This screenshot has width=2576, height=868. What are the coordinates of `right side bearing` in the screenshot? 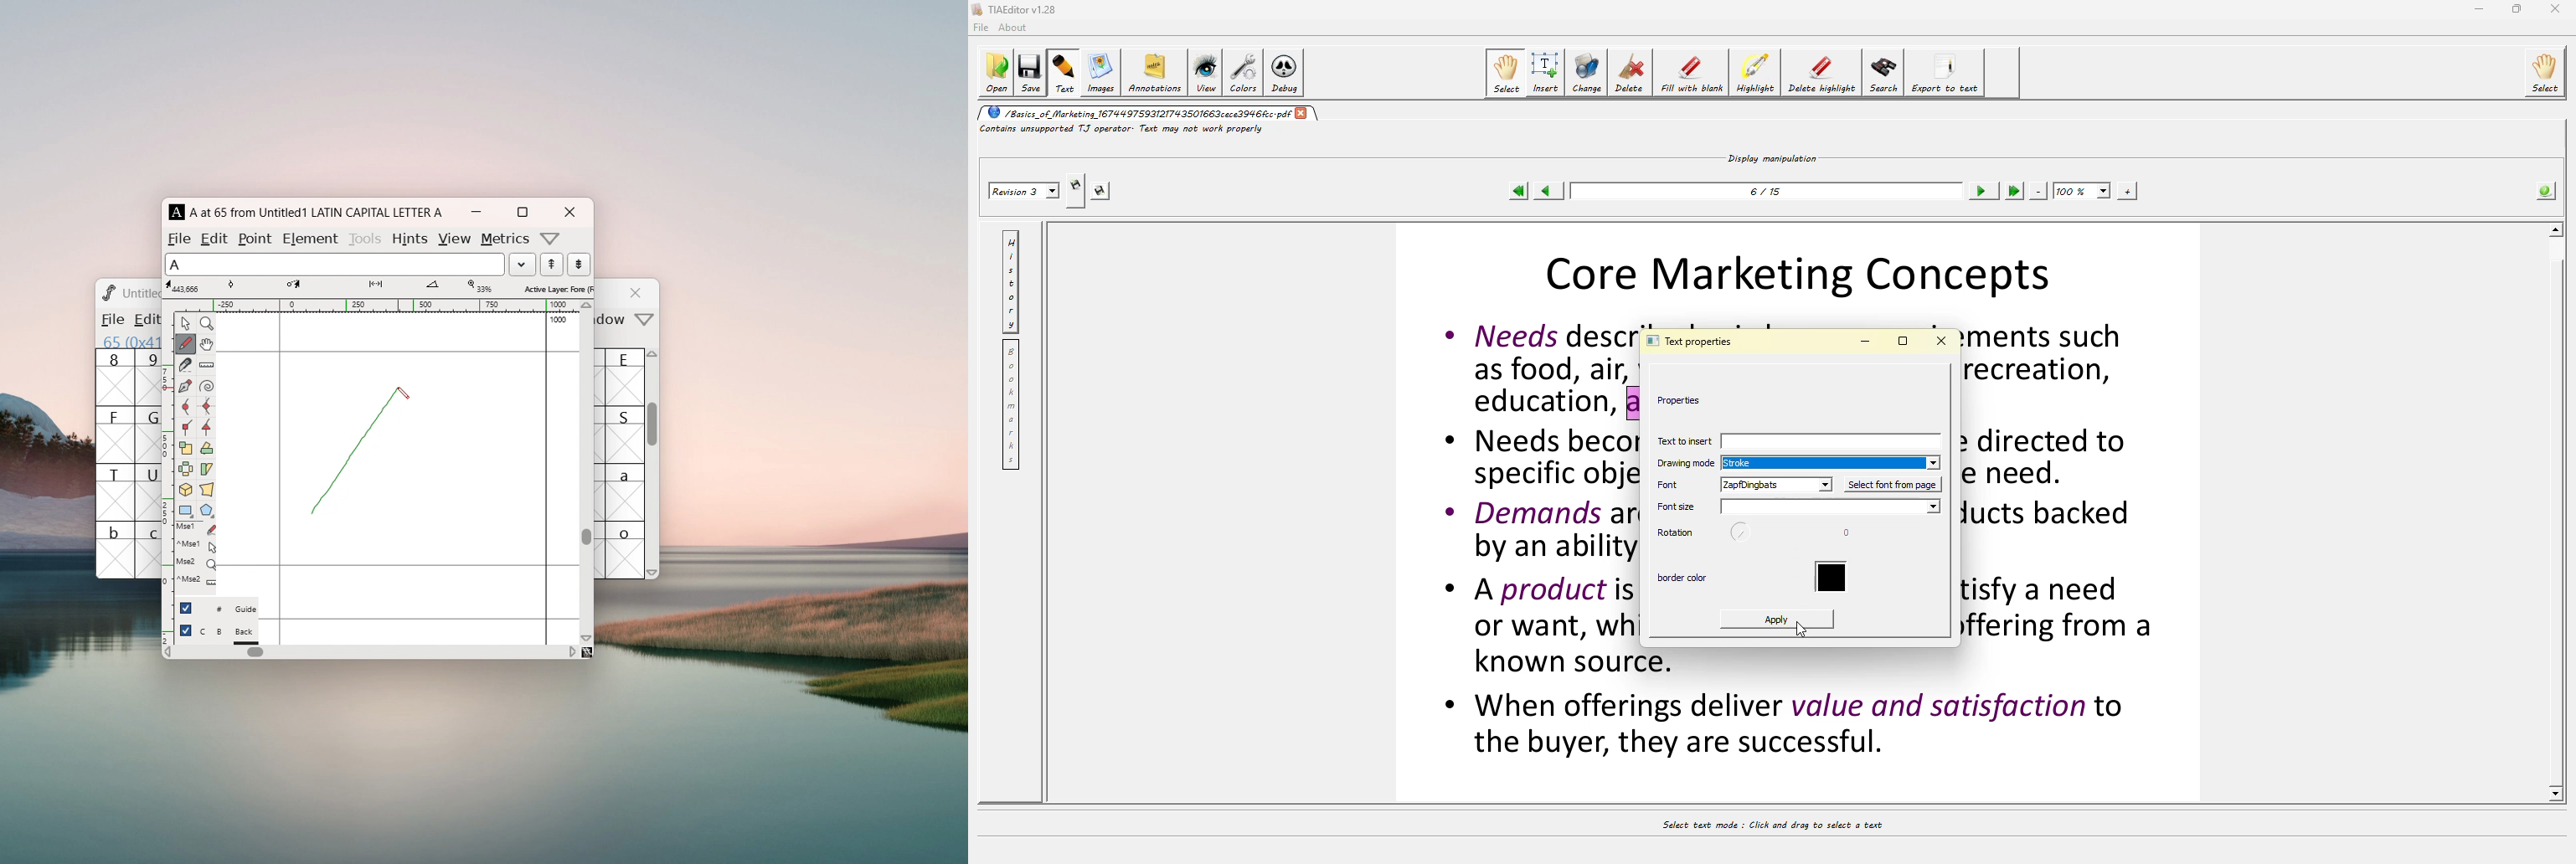 It's located at (547, 478).